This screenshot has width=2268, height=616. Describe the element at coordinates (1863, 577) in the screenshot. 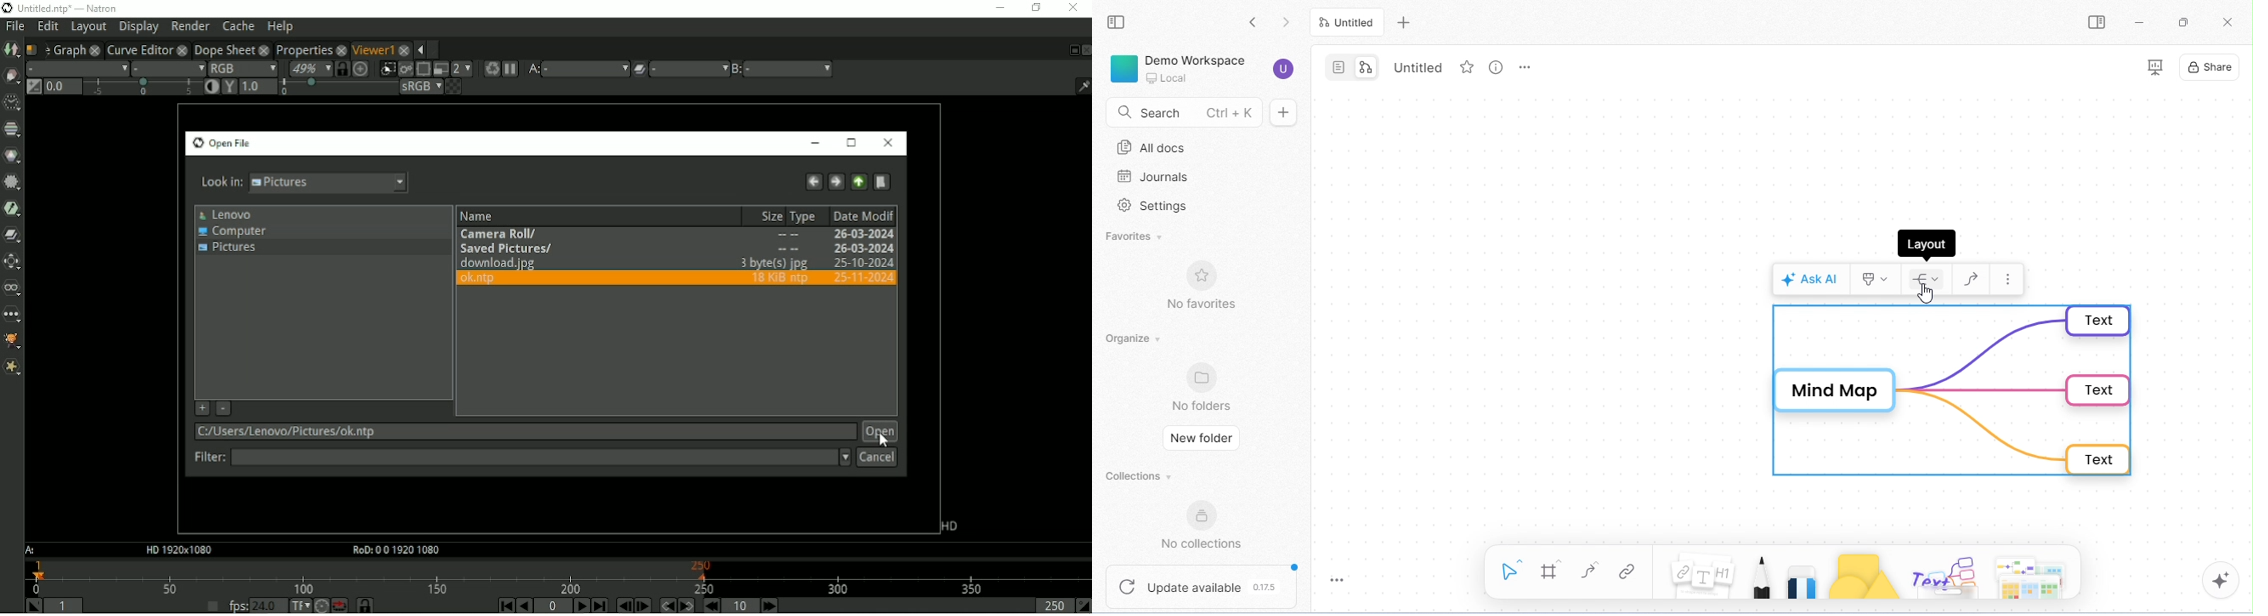

I see `shapes` at that location.